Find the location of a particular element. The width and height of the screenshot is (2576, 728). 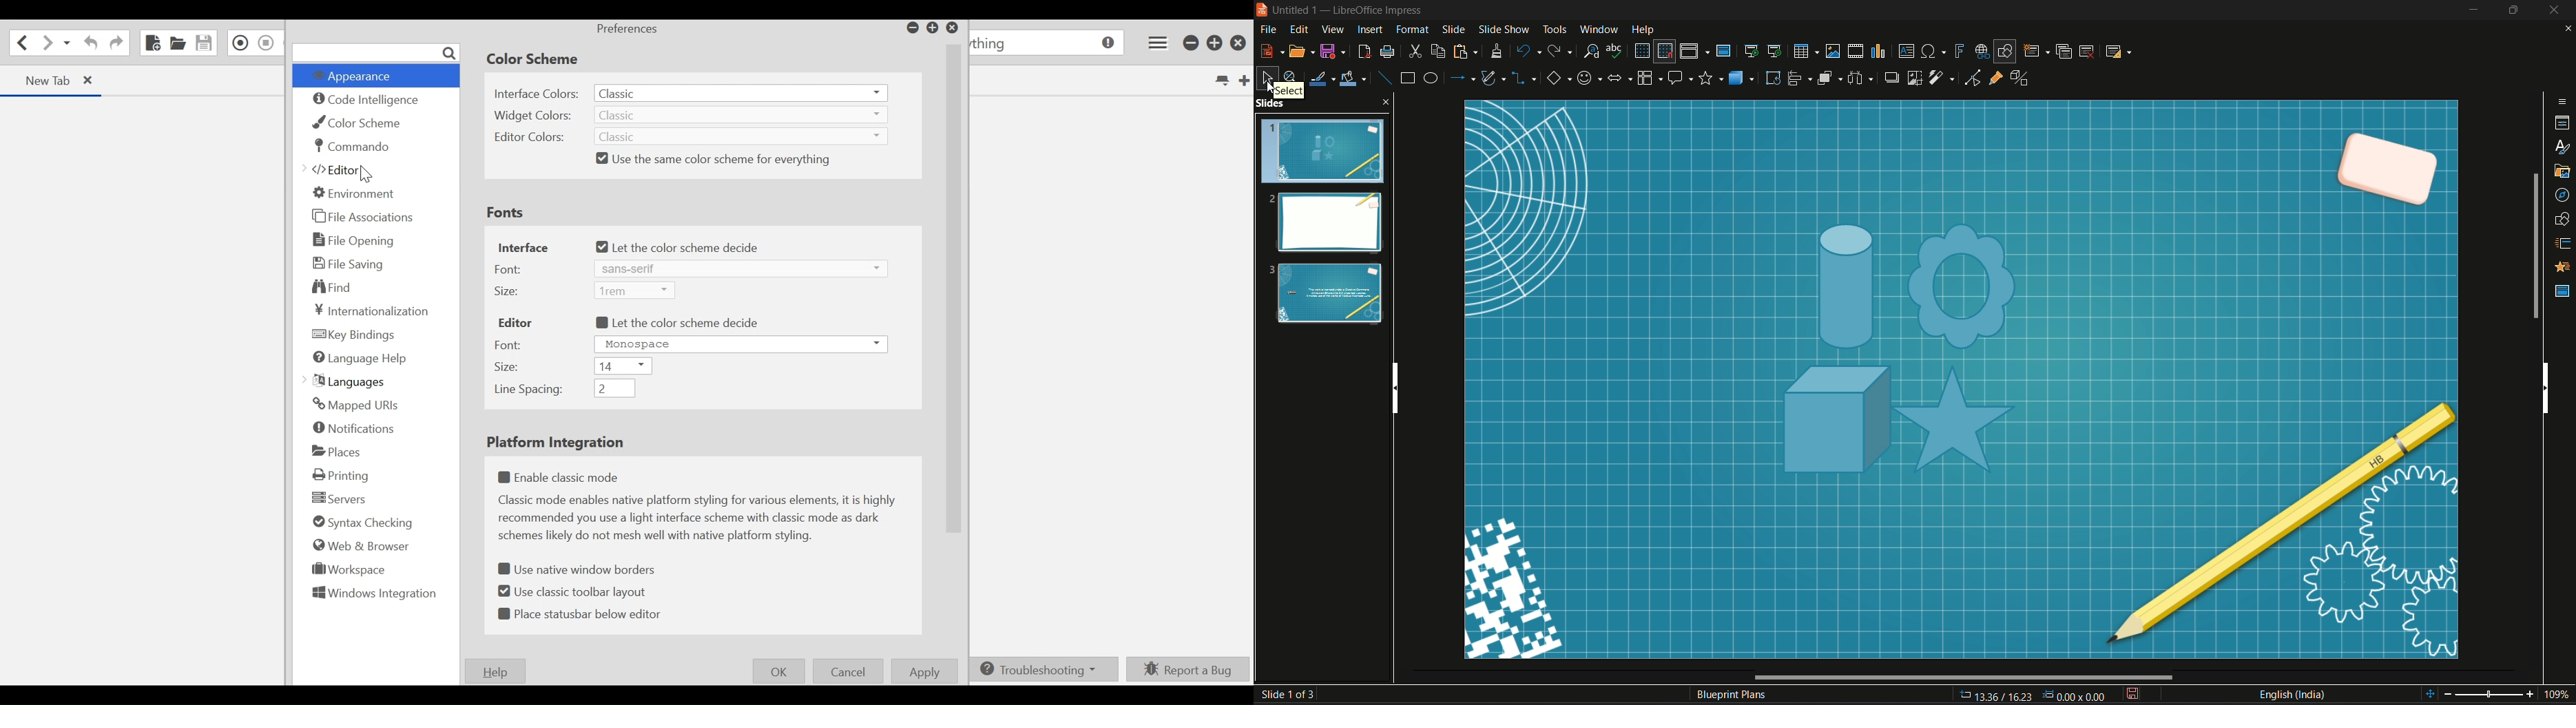

Page Dimensions is located at coordinates (2034, 696).